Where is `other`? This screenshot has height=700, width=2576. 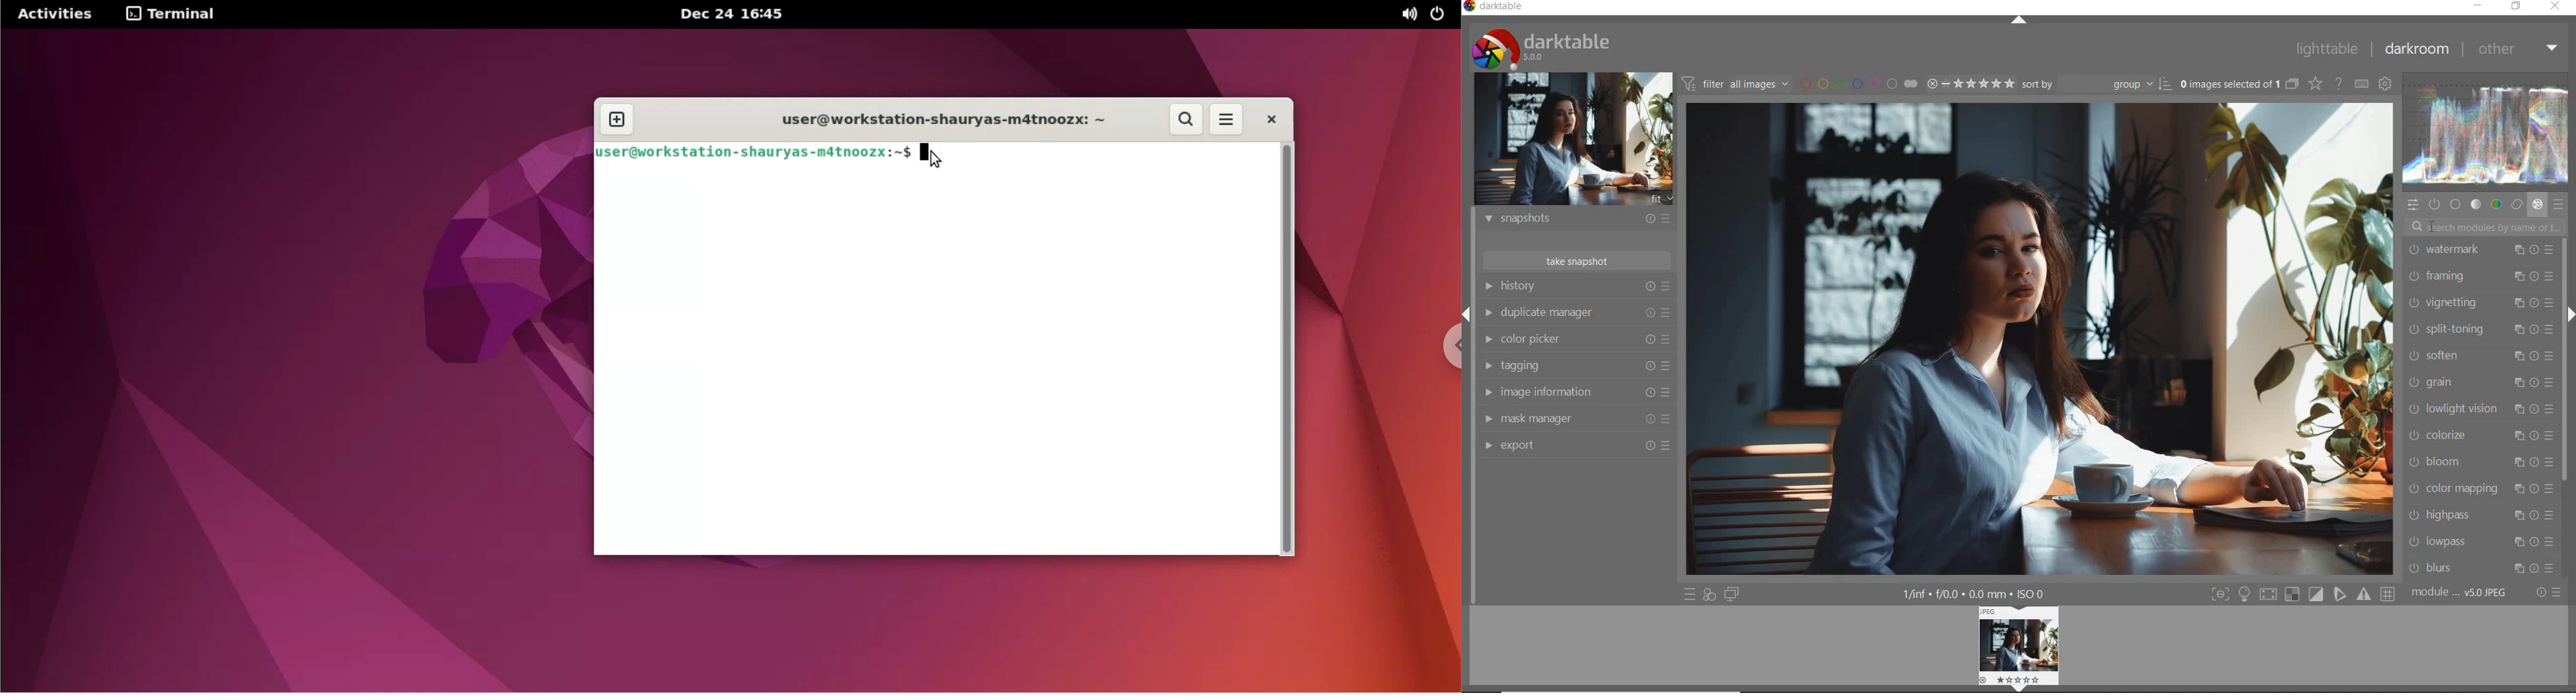 other is located at coordinates (2519, 51).